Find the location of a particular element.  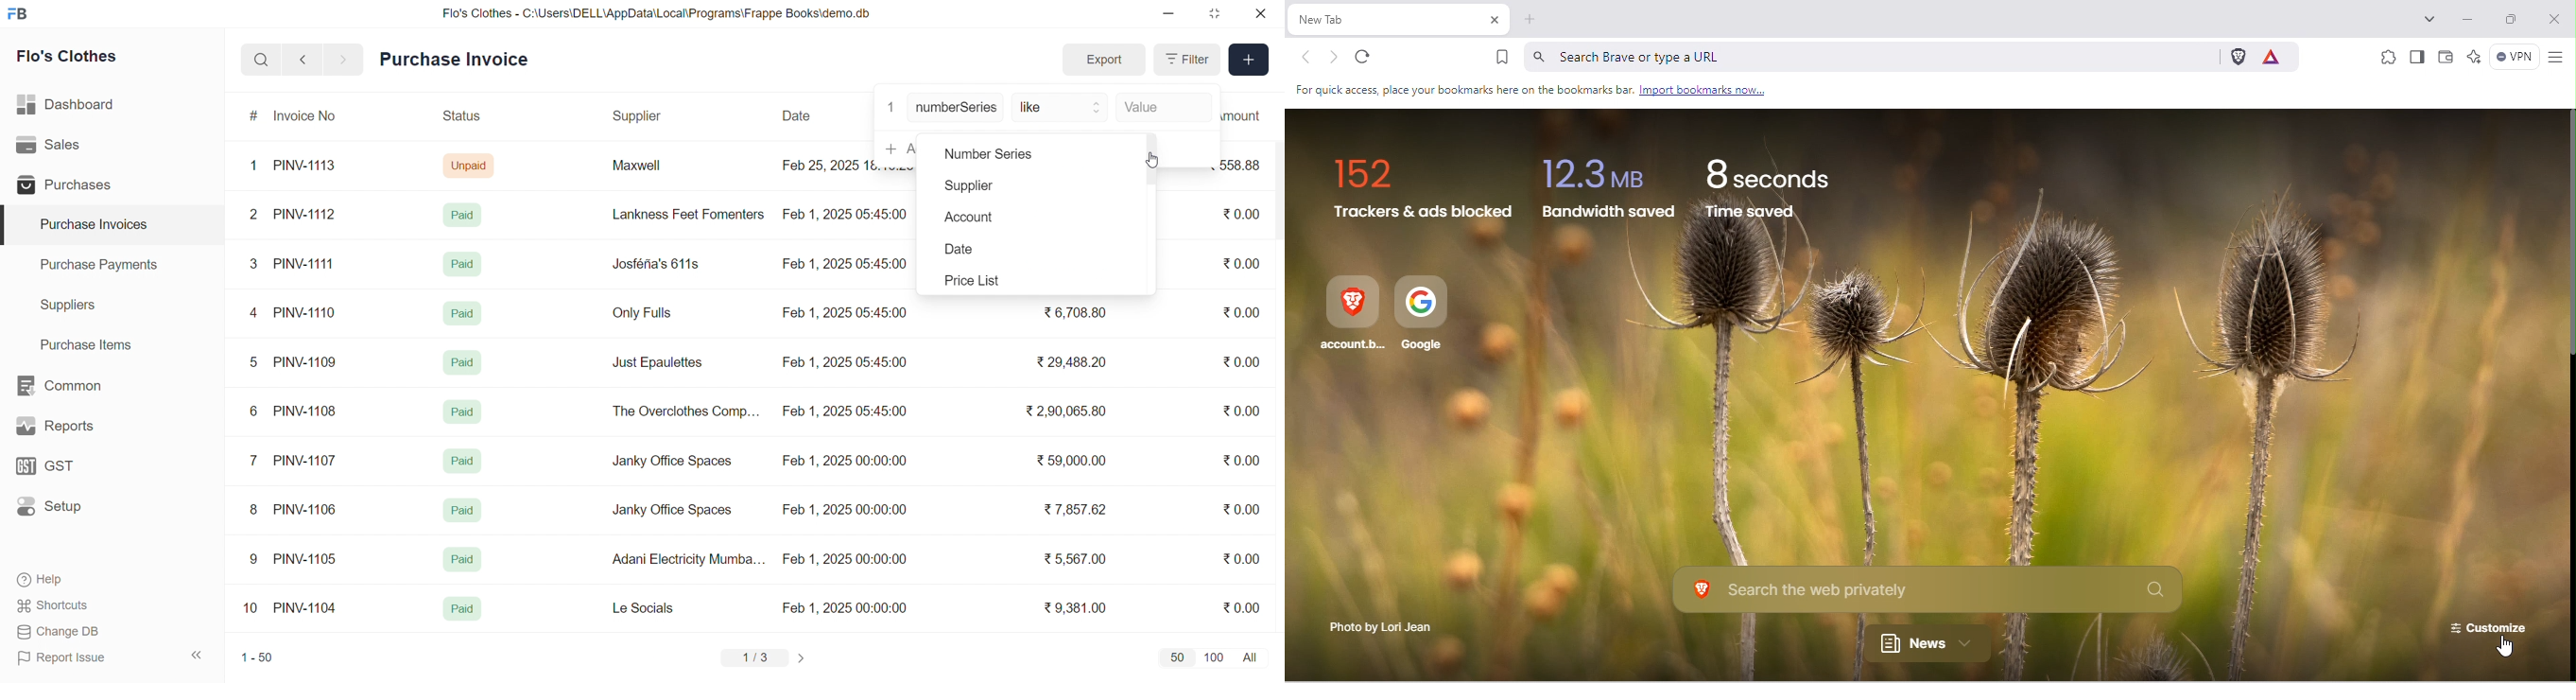

₹29,488.20 is located at coordinates (1067, 362).